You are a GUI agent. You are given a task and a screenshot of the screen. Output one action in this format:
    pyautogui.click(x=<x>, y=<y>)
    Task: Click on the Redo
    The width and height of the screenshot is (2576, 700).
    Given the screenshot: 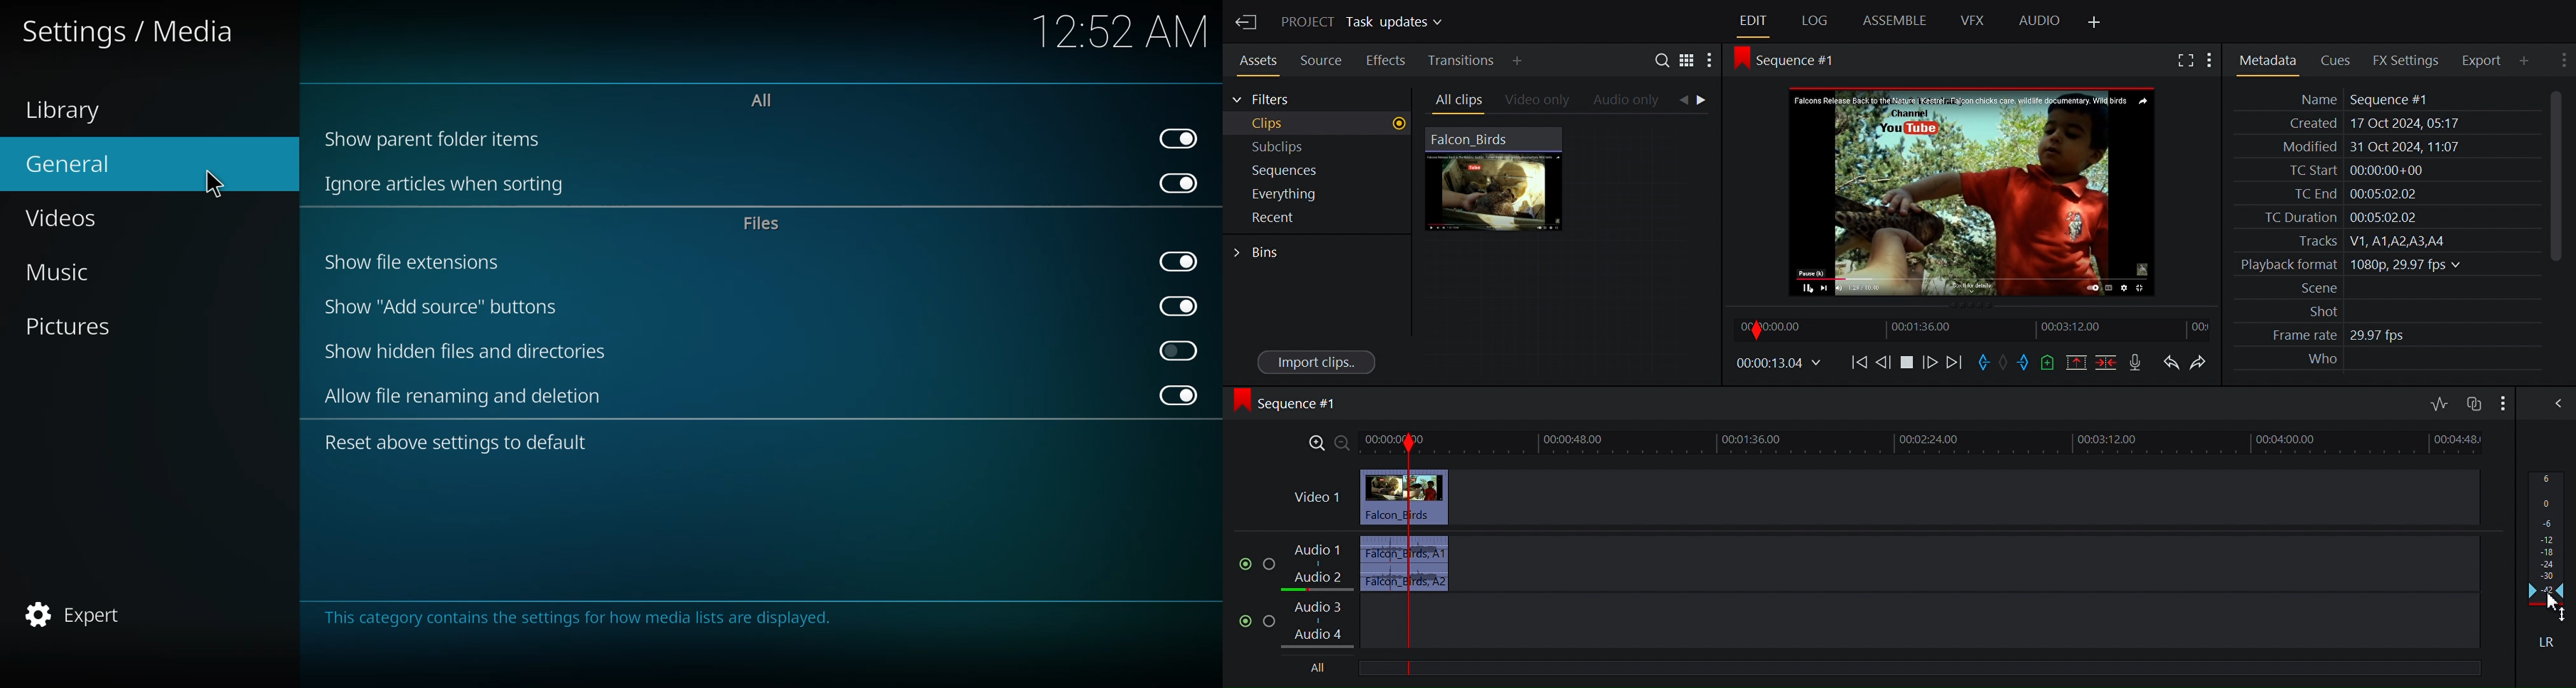 What is the action you would take?
    pyautogui.click(x=2199, y=361)
    